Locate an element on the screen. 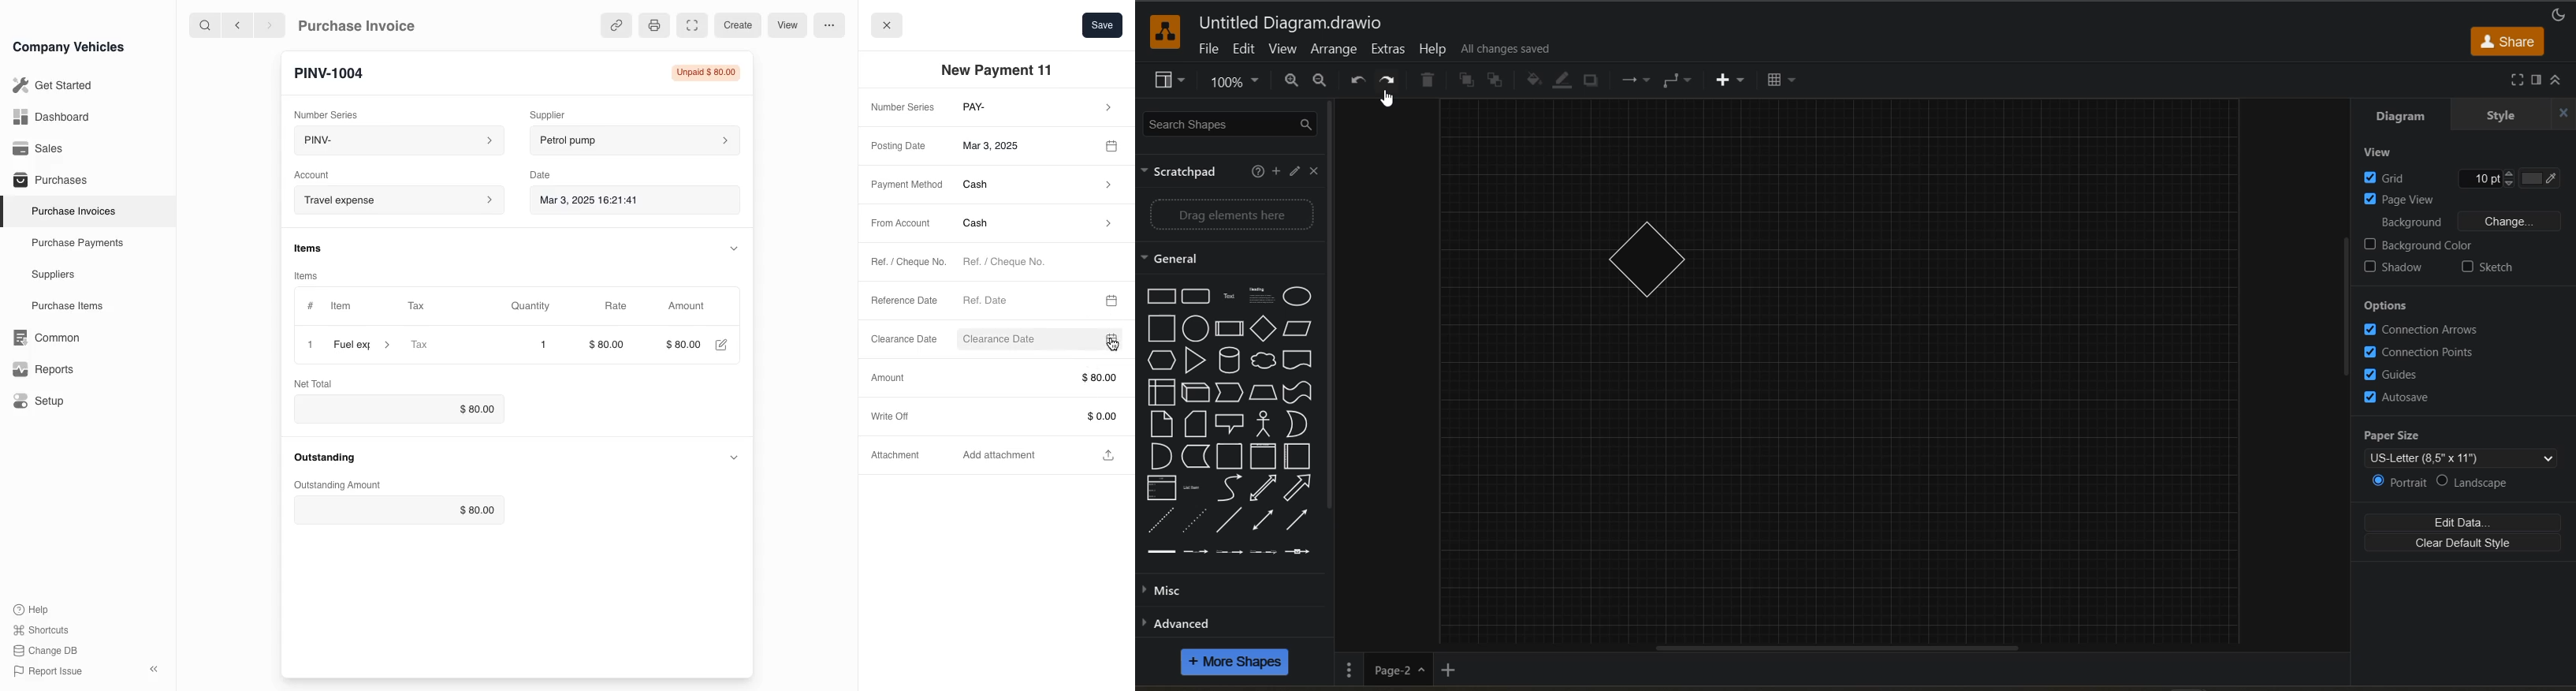 The width and height of the screenshot is (2576, 700). connector with symbol is located at coordinates (1296, 553).